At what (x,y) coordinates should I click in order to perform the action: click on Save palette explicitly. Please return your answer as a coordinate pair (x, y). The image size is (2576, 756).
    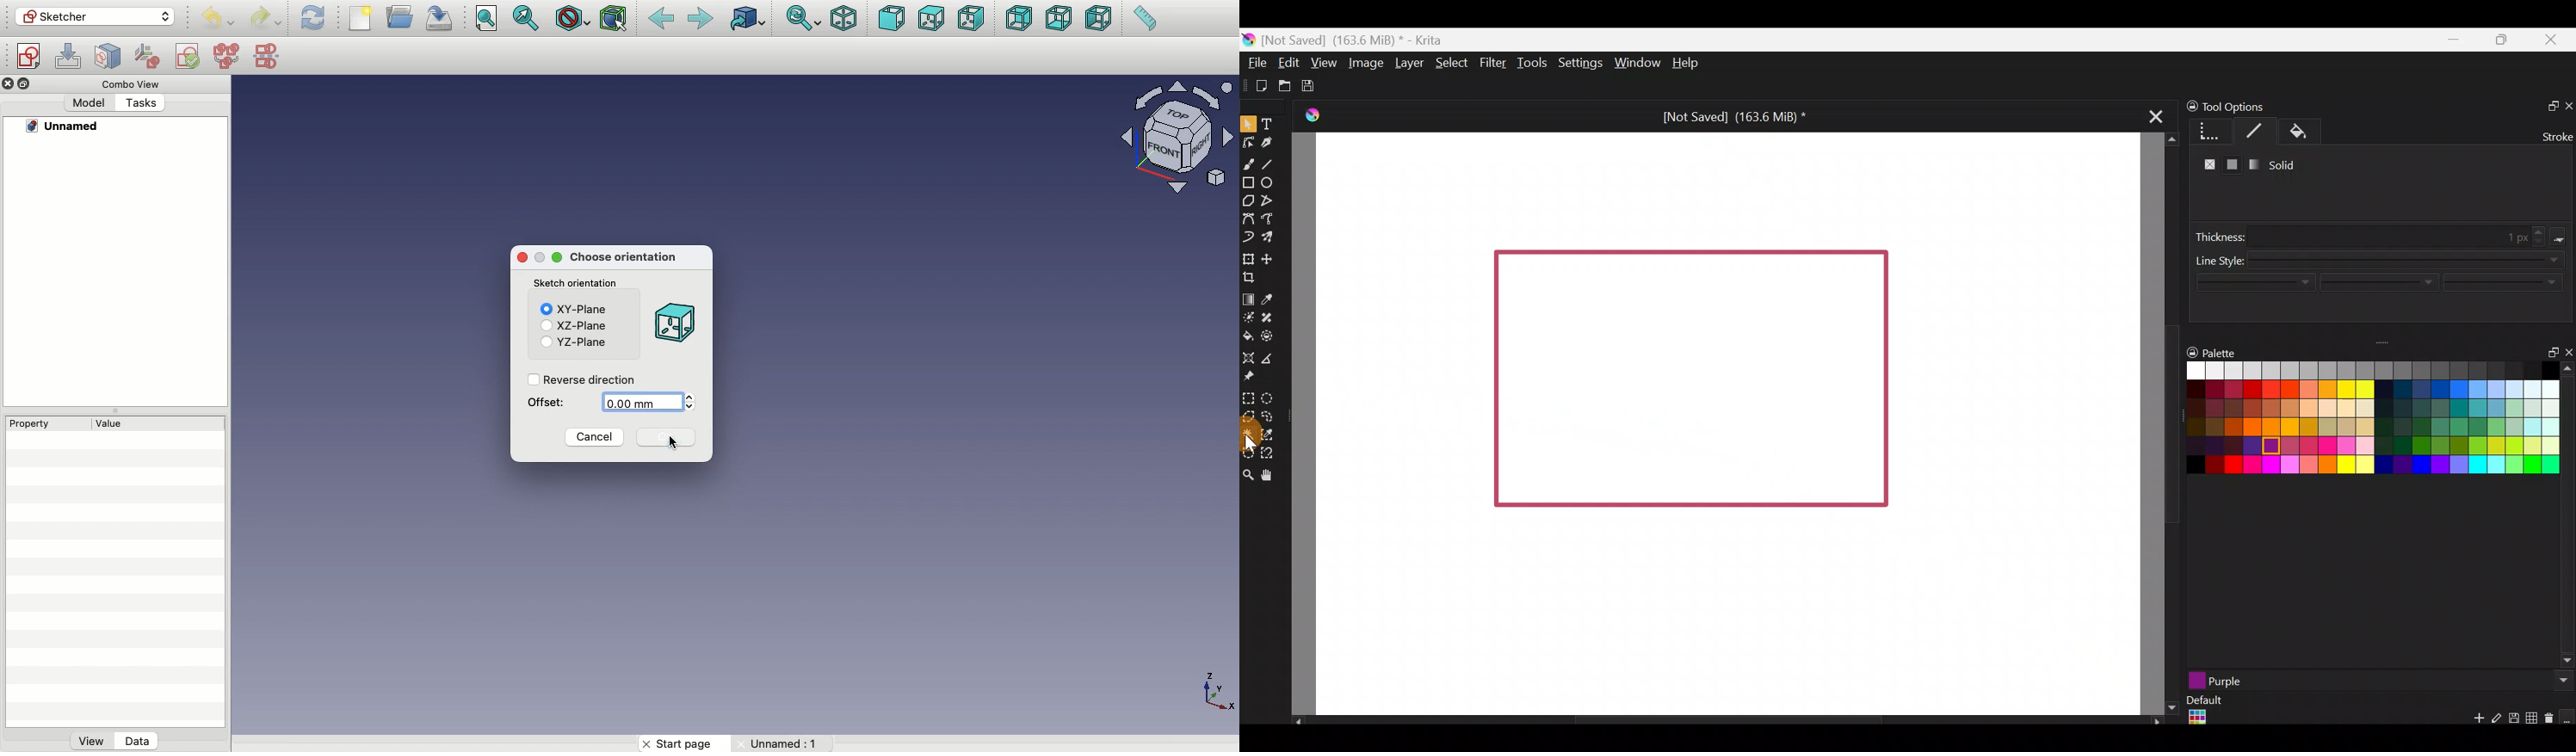
    Looking at the image, I should click on (2513, 719).